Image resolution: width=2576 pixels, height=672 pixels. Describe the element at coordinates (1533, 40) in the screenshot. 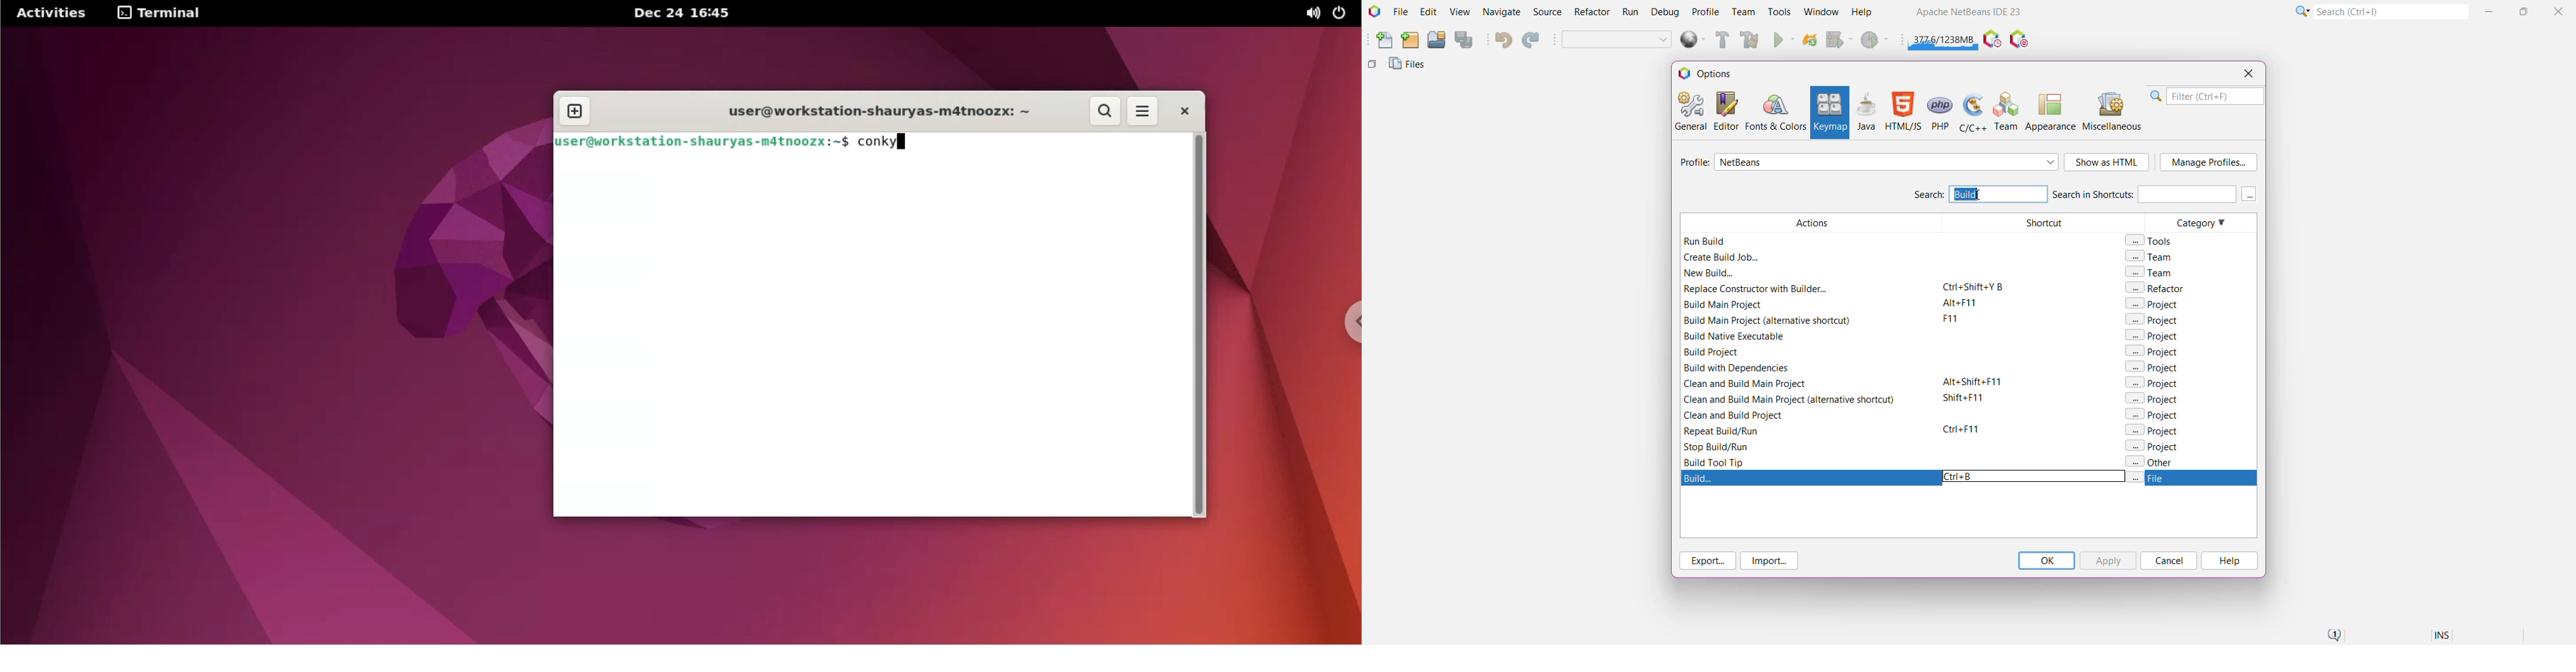

I see `Redo` at that location.